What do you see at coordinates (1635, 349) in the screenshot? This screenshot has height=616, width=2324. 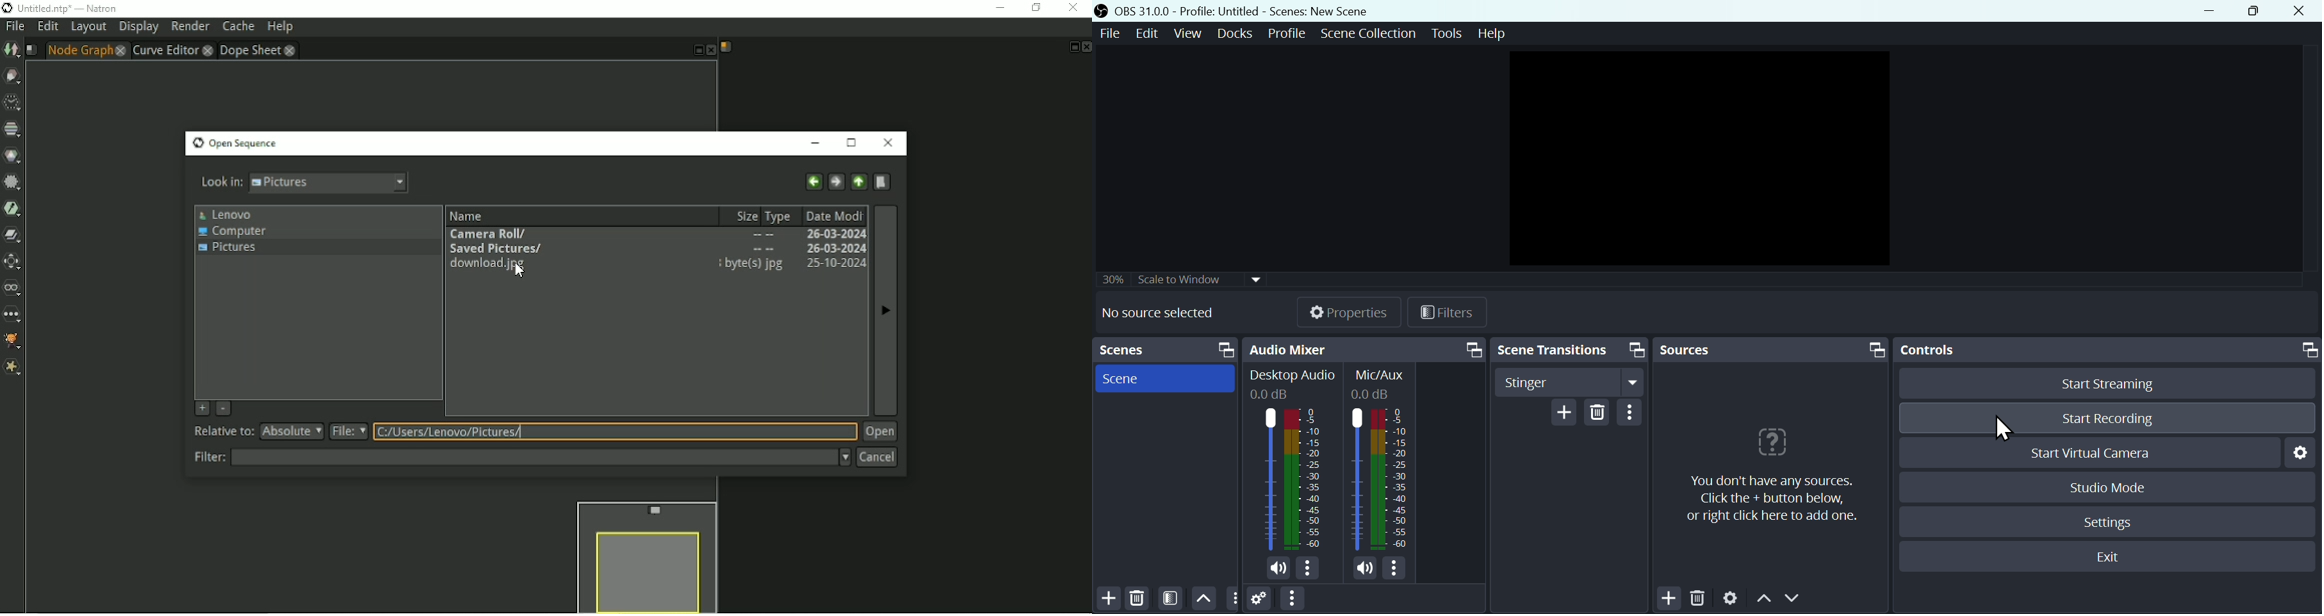 I see `maximize` at bounding box center [1635, 349].